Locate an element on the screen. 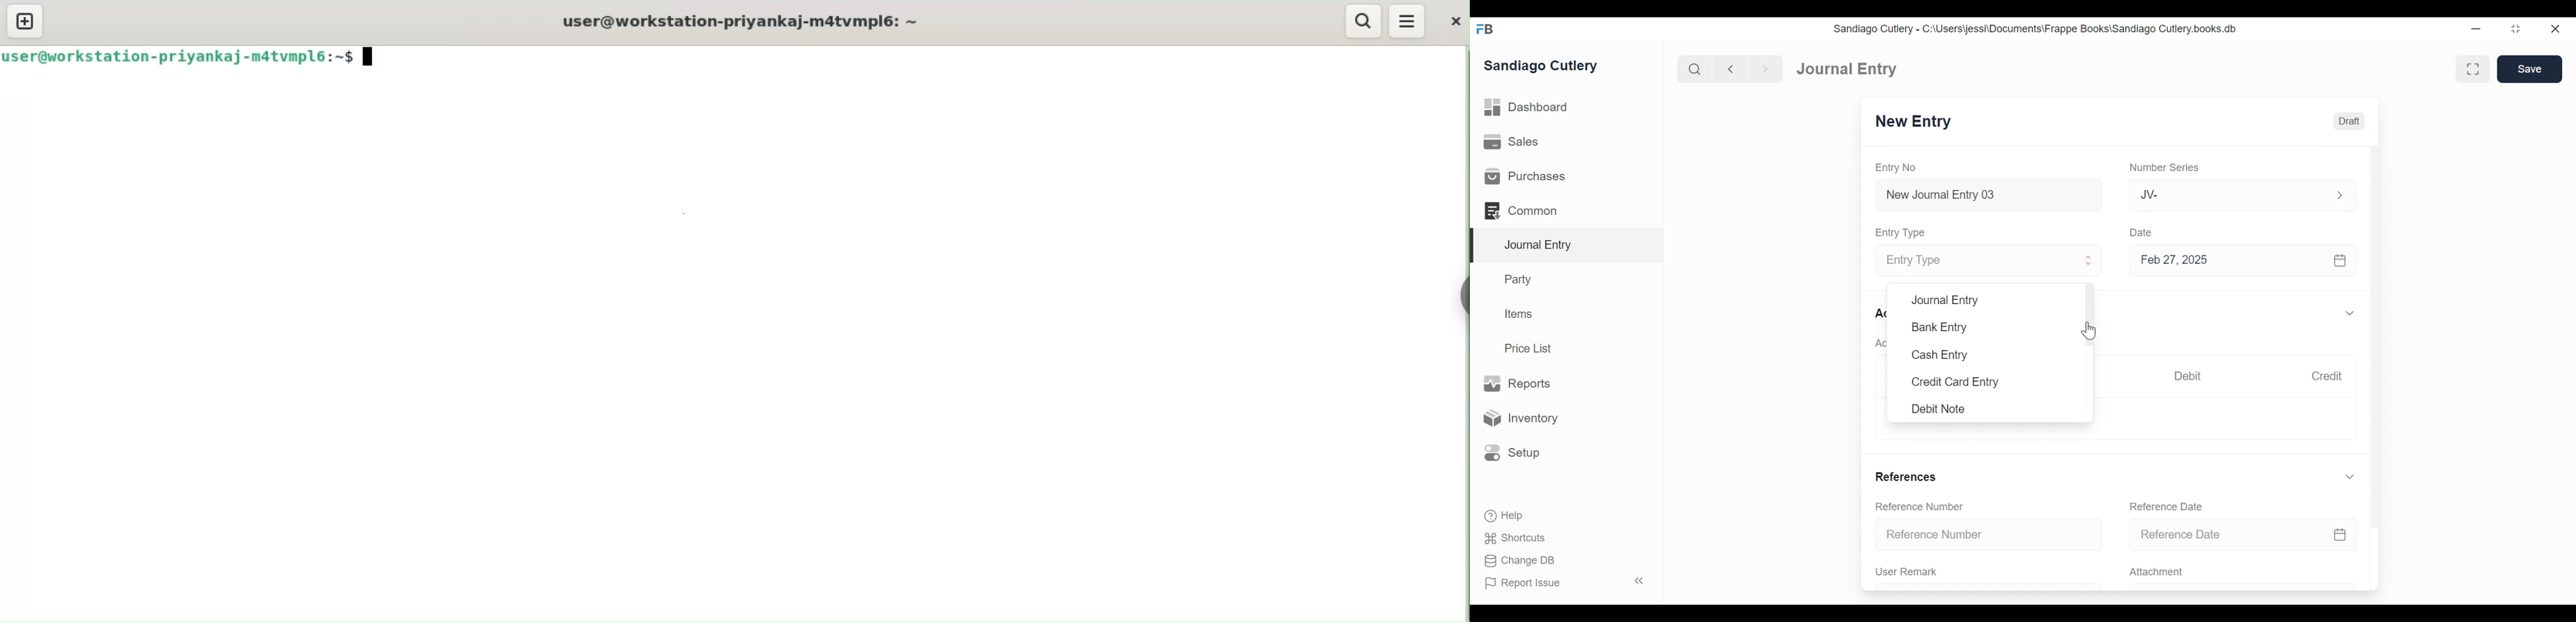 This screenshot has height=644, width=2576. Inventory is located at coordinates (1519, 418).